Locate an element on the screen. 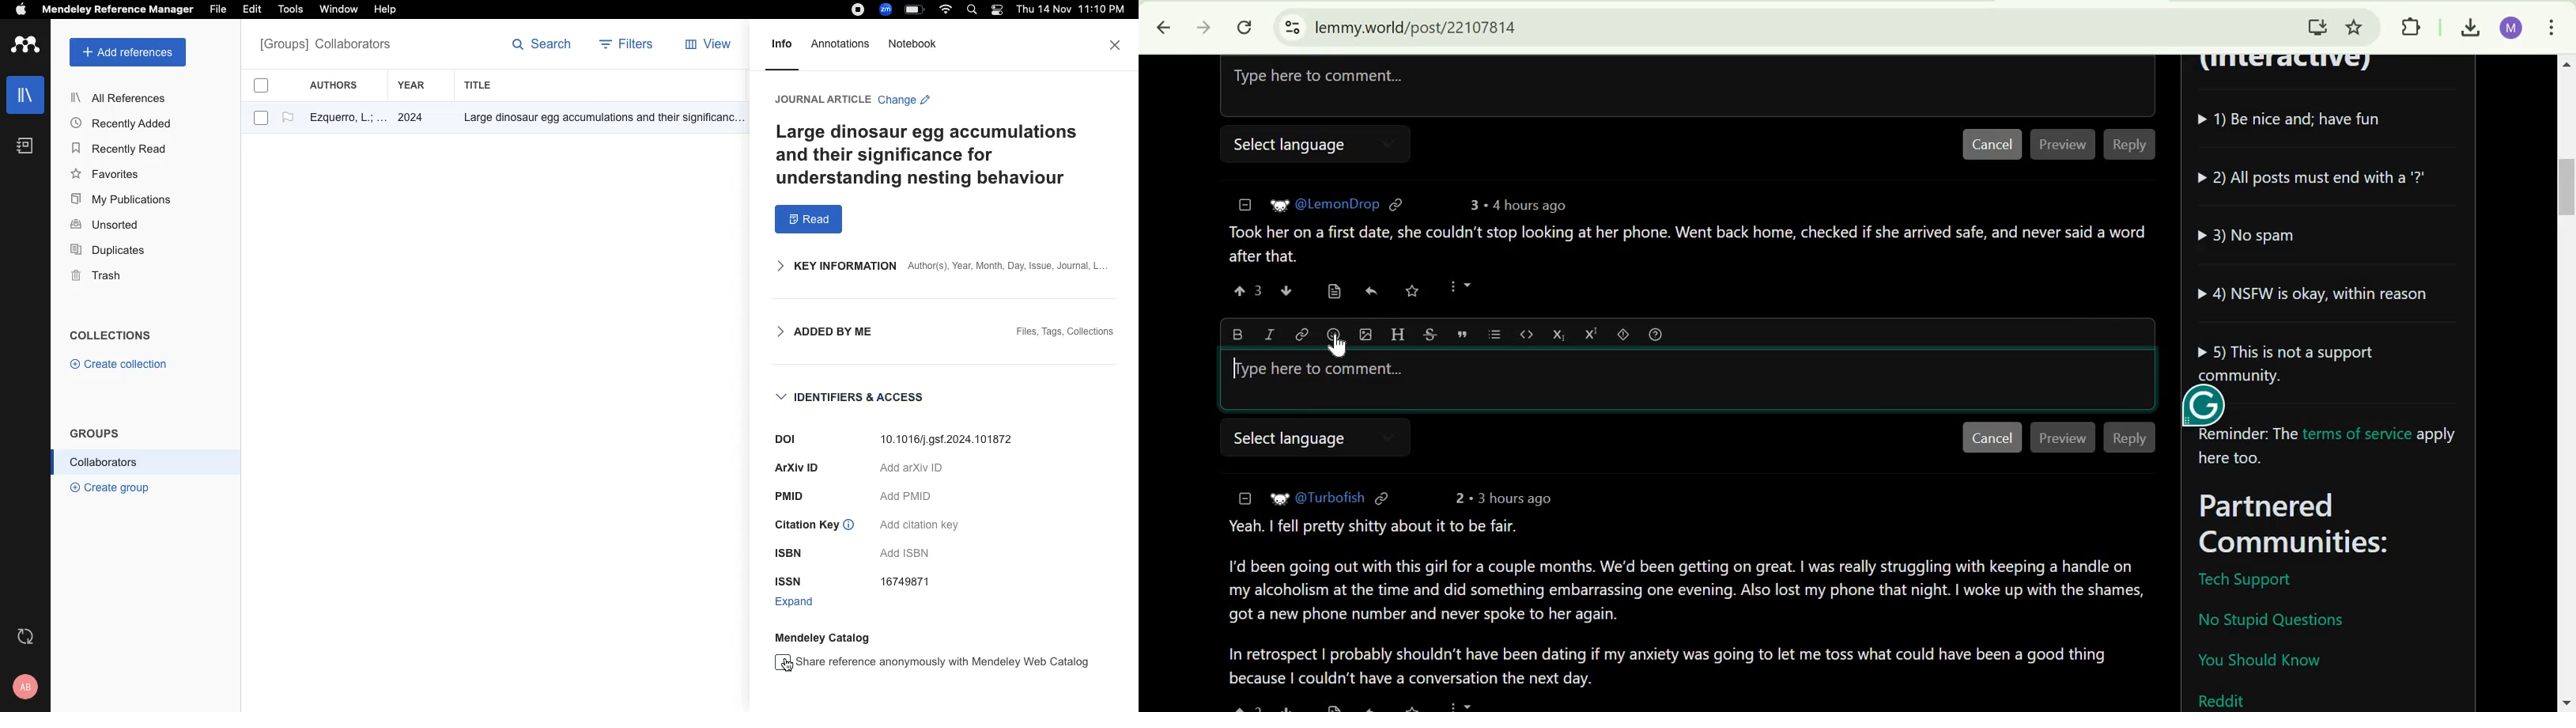  Bold is located at coordinates (1237, 332).